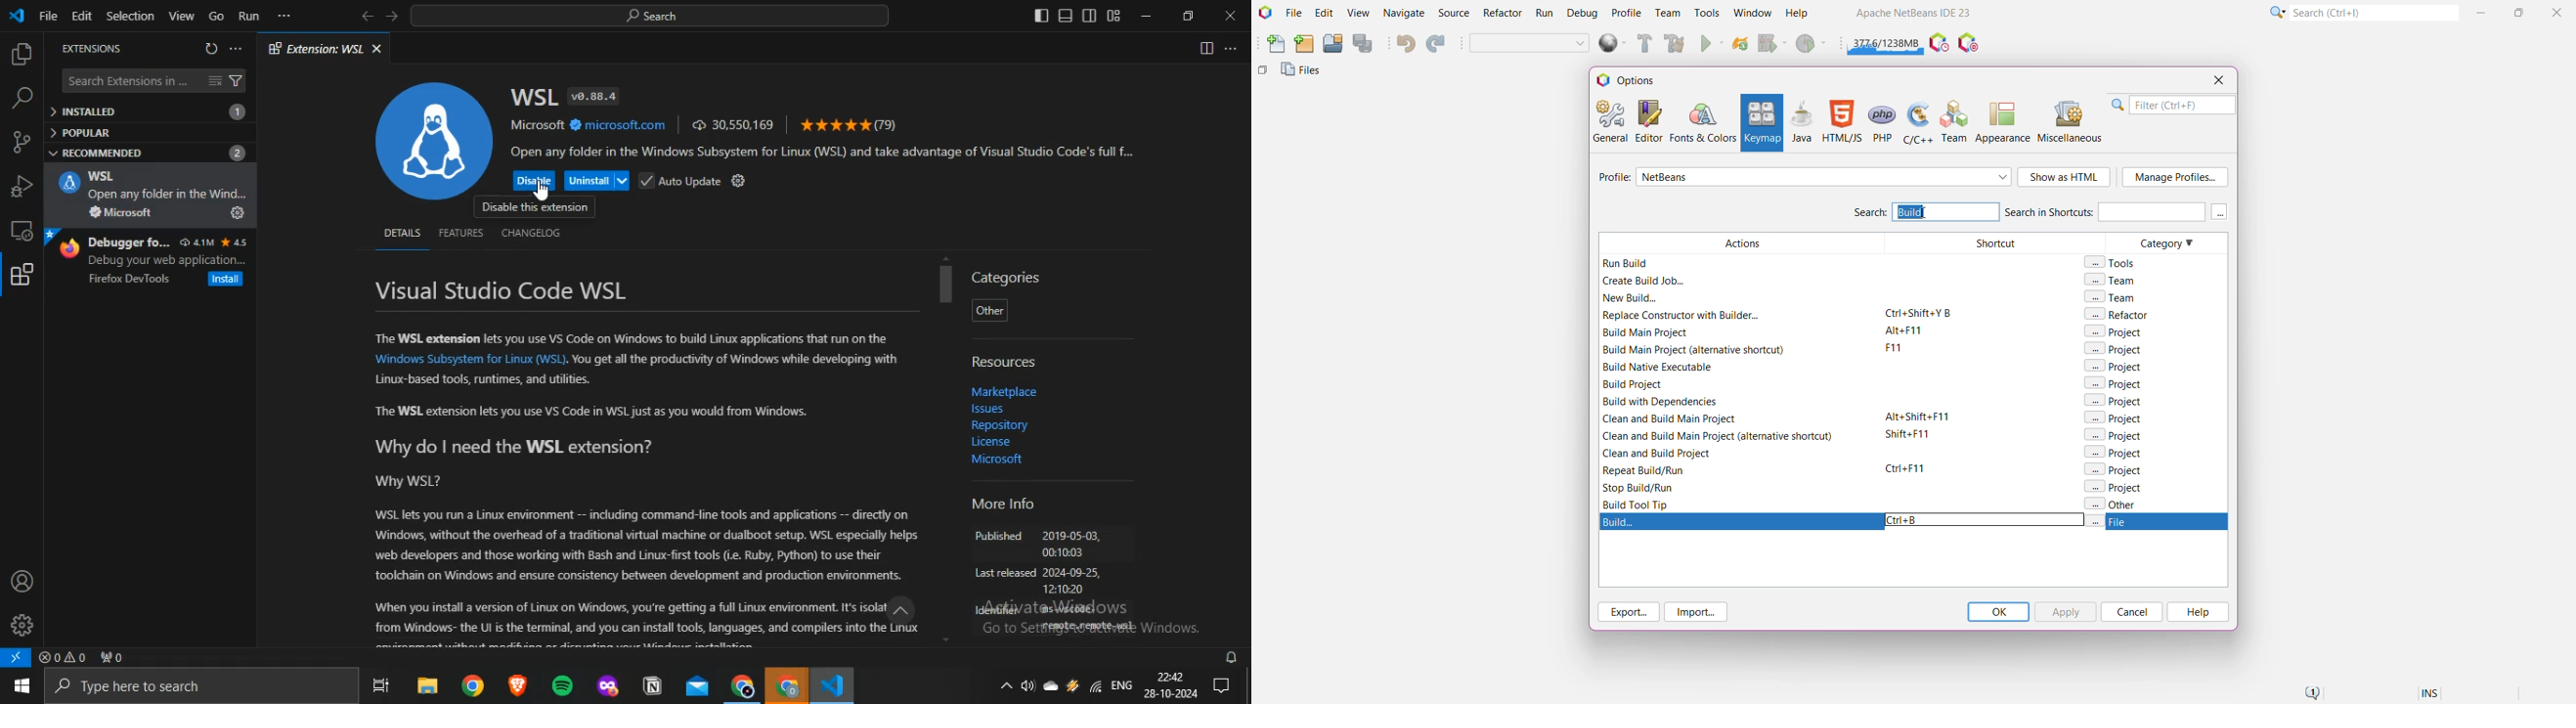  What do you see at coordinates (148, 111) in the screenshot?
I see `INSTALLED` at bounding box center [148, 111].